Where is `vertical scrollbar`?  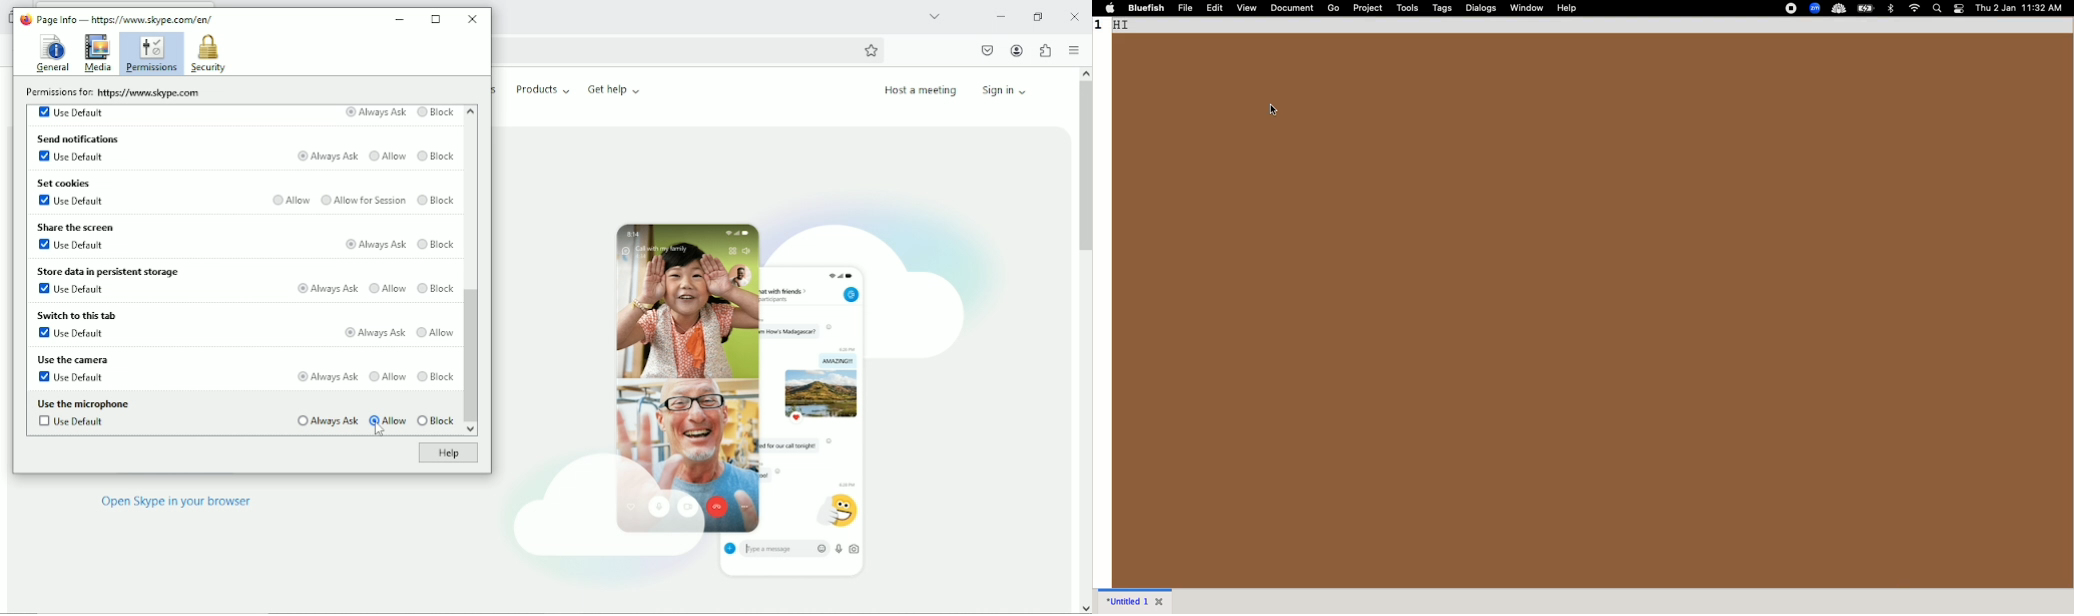
vertical scrollbar is located at coordinates (1083, 168).